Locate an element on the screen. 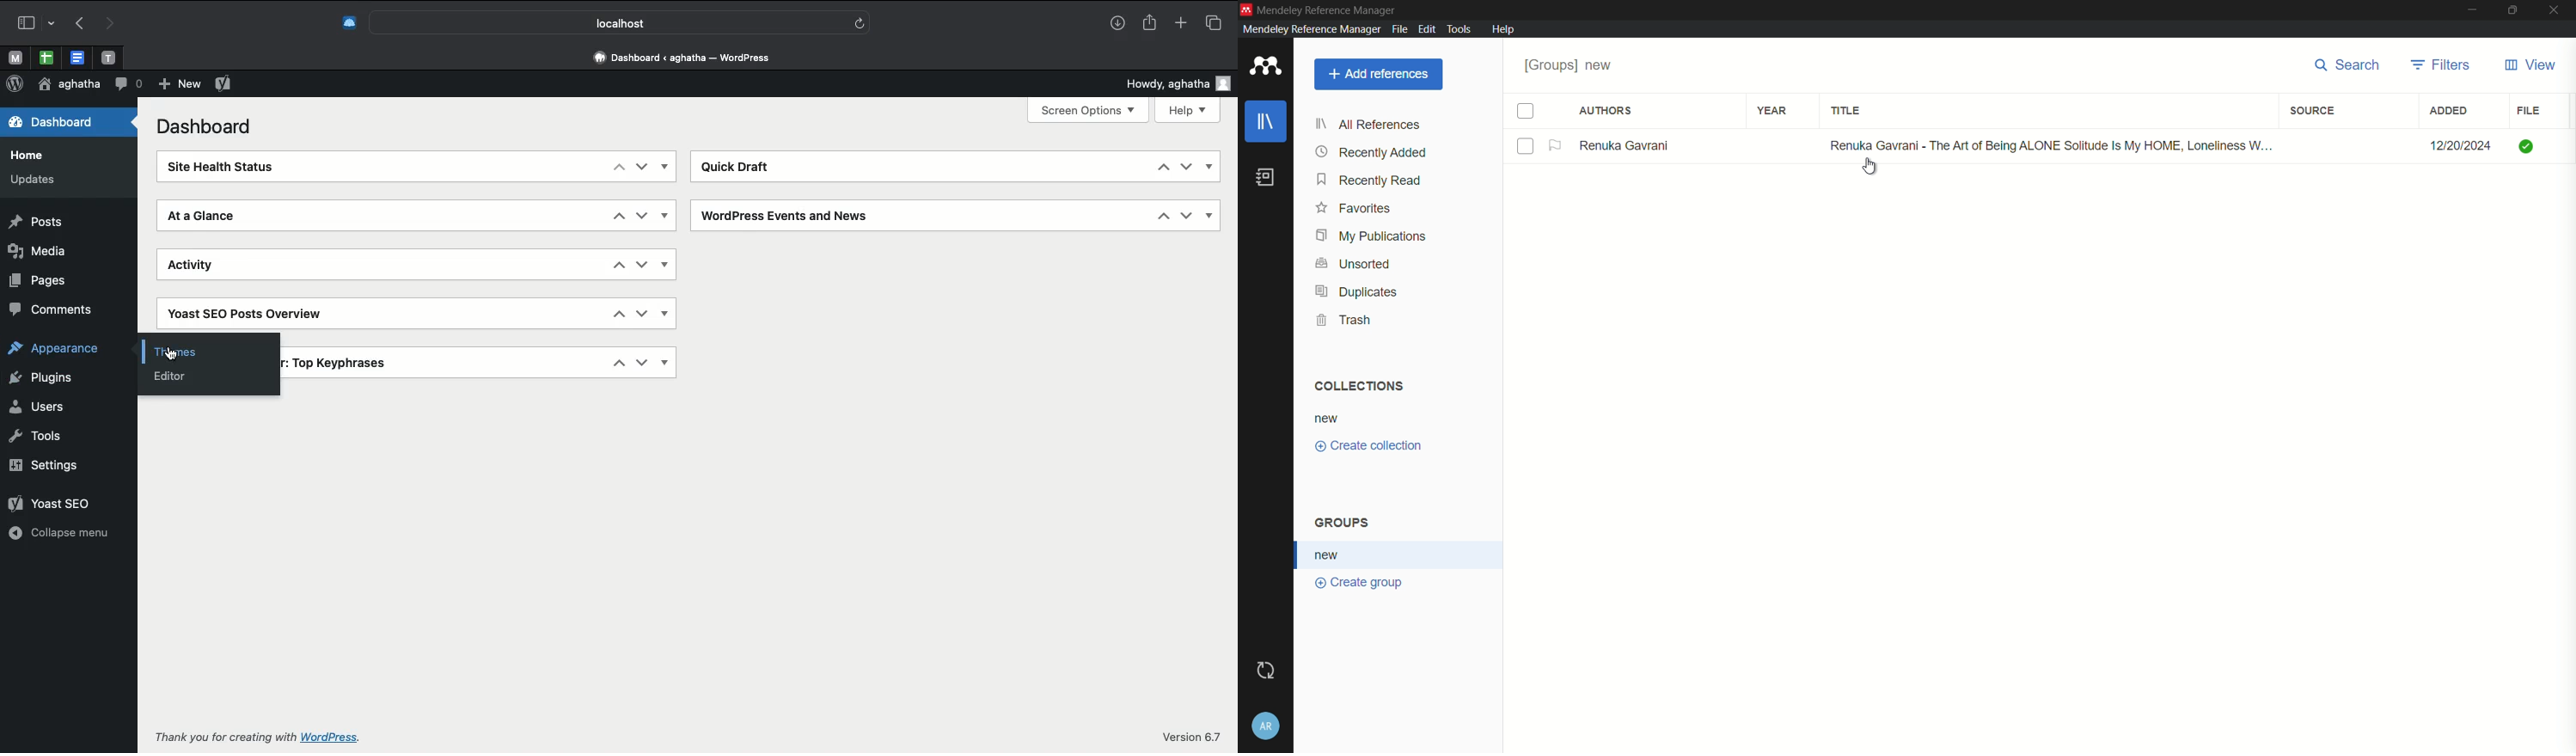  trash is located at coordinates (1343, 320).